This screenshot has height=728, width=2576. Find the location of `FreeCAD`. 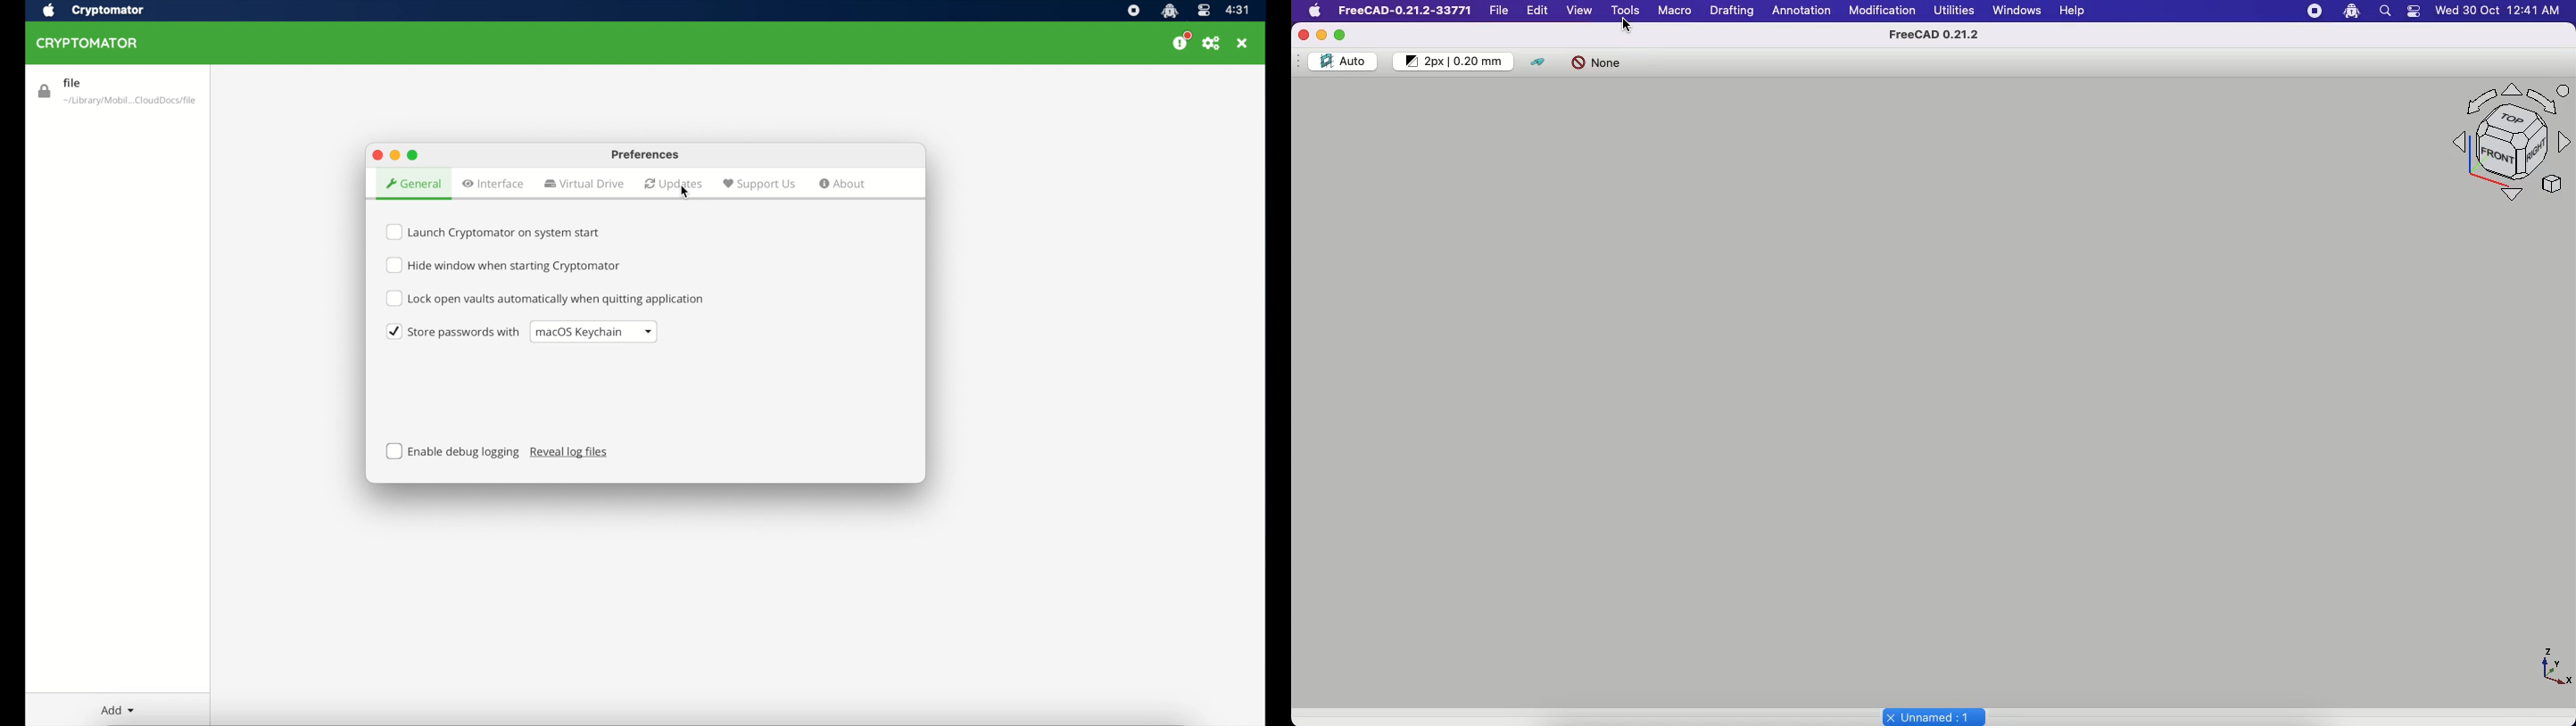

FreeCAD is located at coordinates (1408, 12).